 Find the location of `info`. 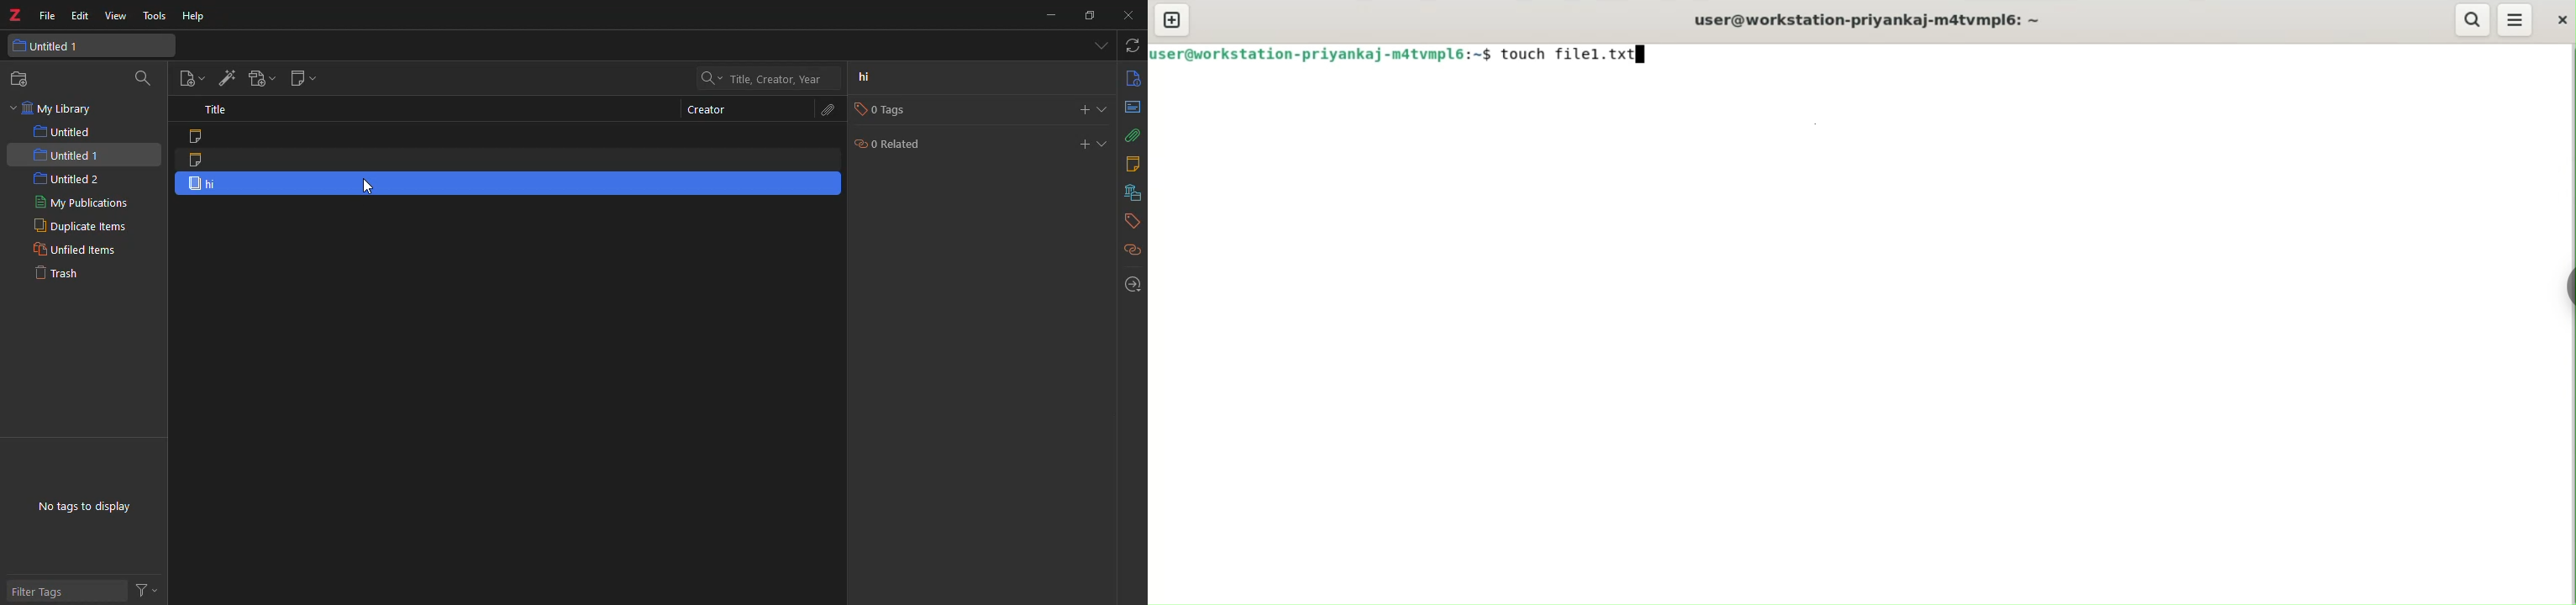

info is located at coordinates (1134, 77).